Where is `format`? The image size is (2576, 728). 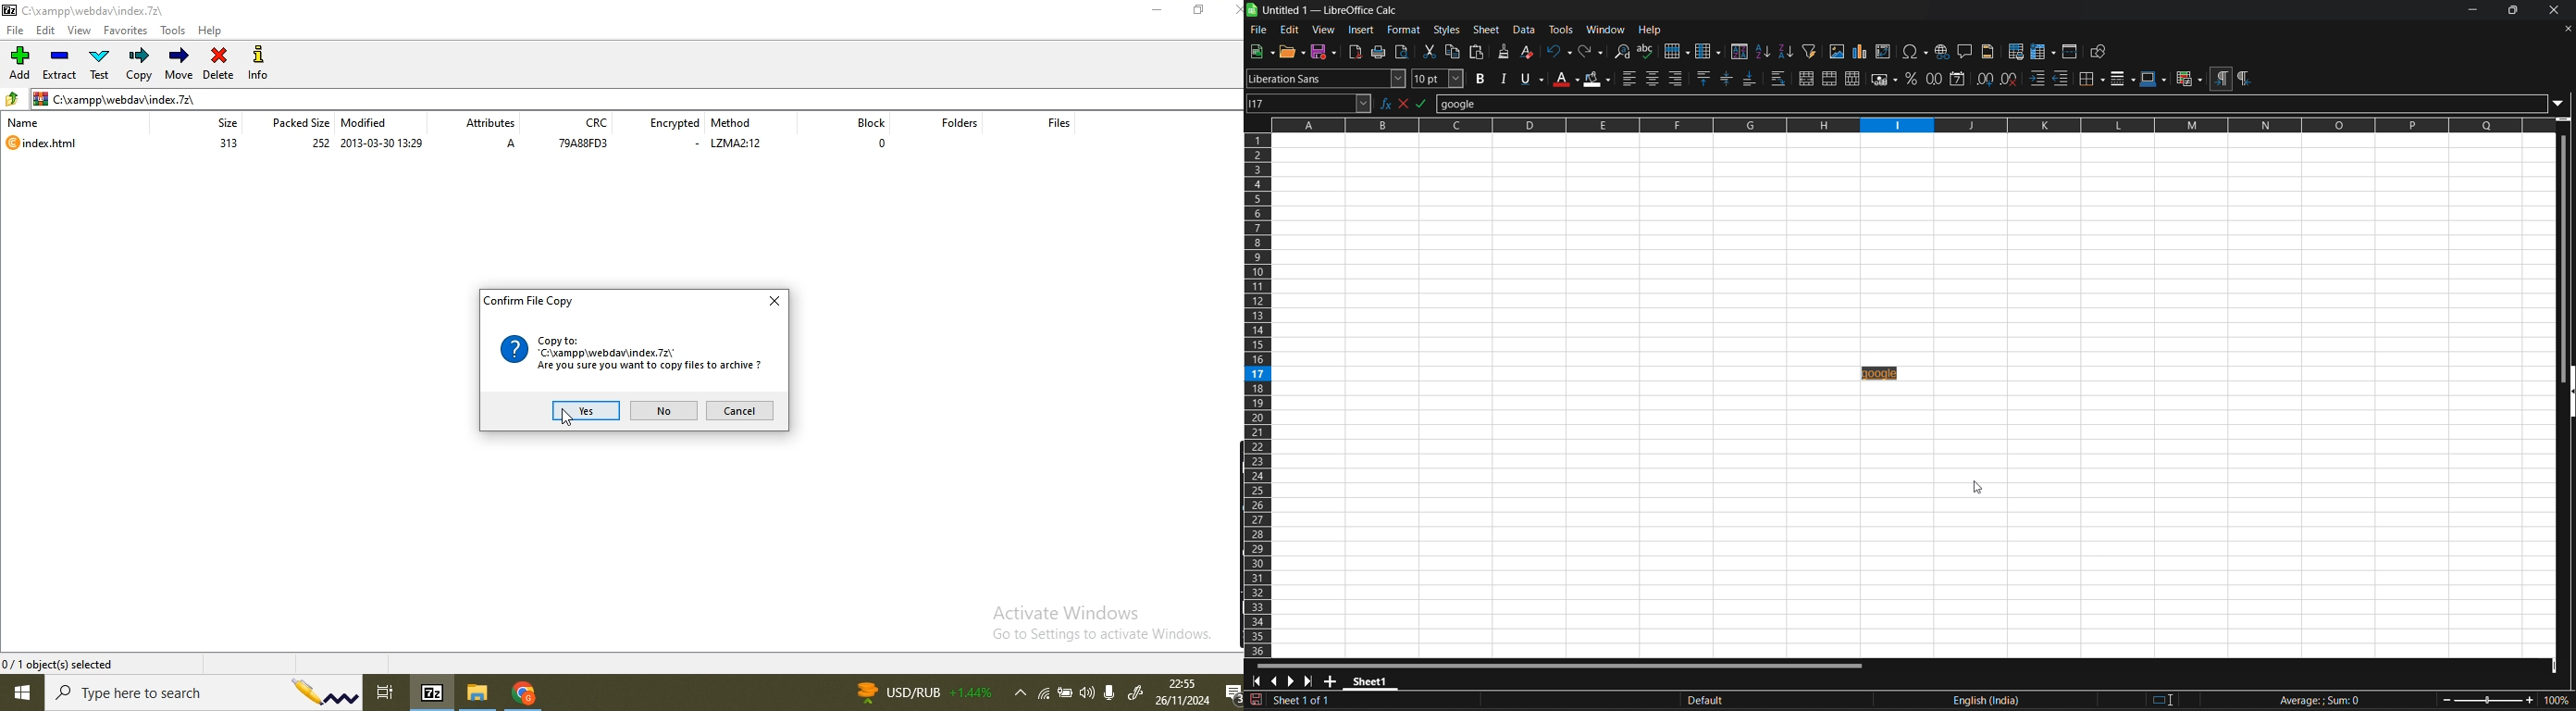 format is located at coordinates (1402, 30).